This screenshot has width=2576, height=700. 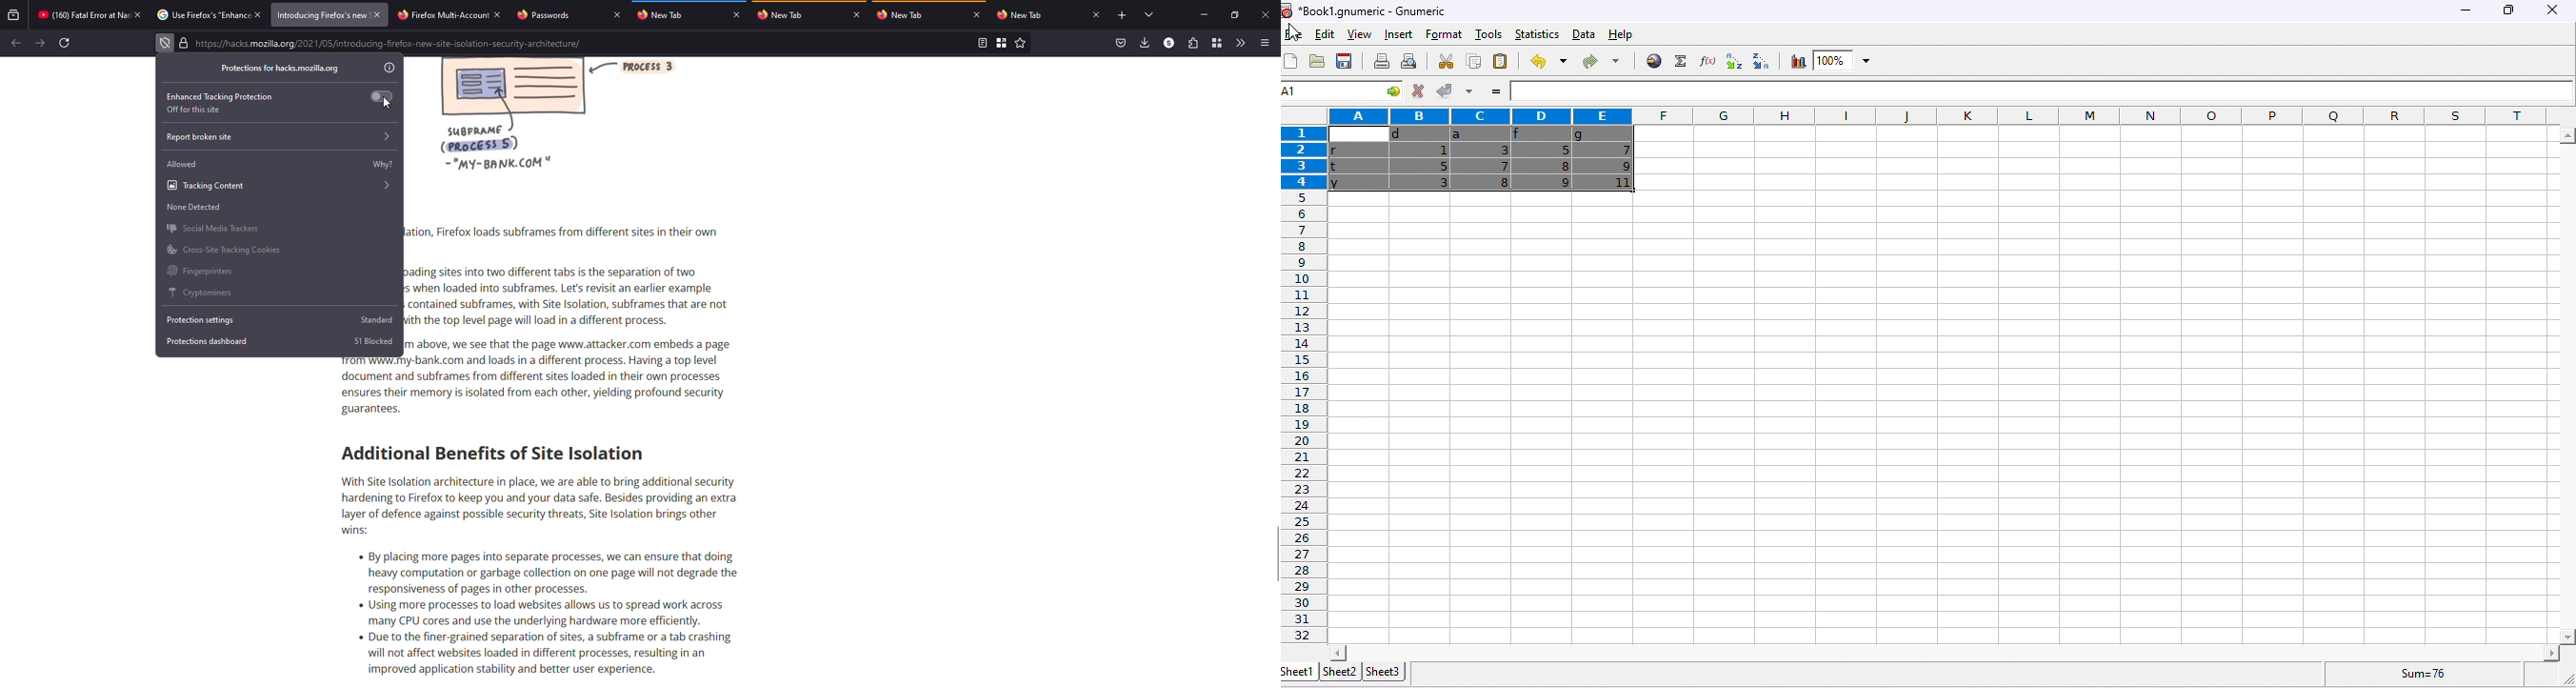 What do you see at coordinates (390, 68) in the screenshot?
I see `info` at bounding box center [390, 68].